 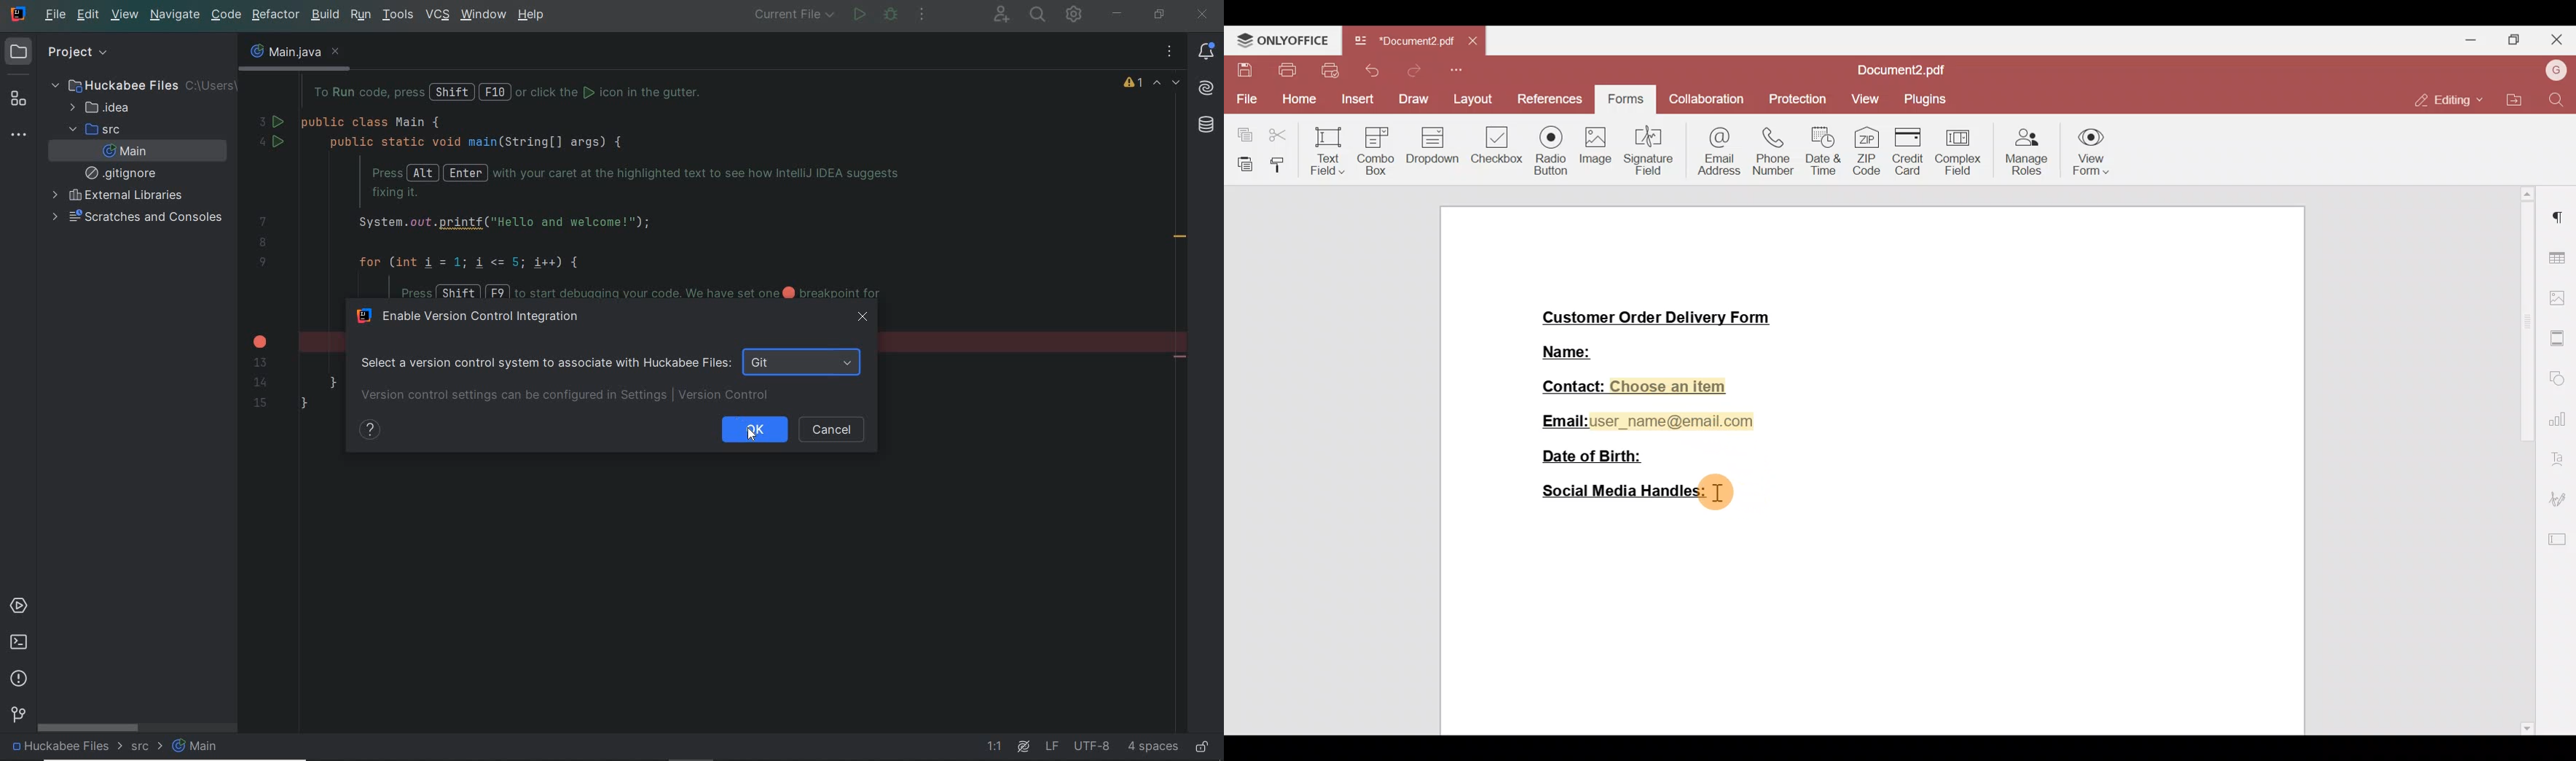 What do you see at coordinates (2519, 39) in the screenshot?
I see `Maximize` at bounding box center [2519, 39].